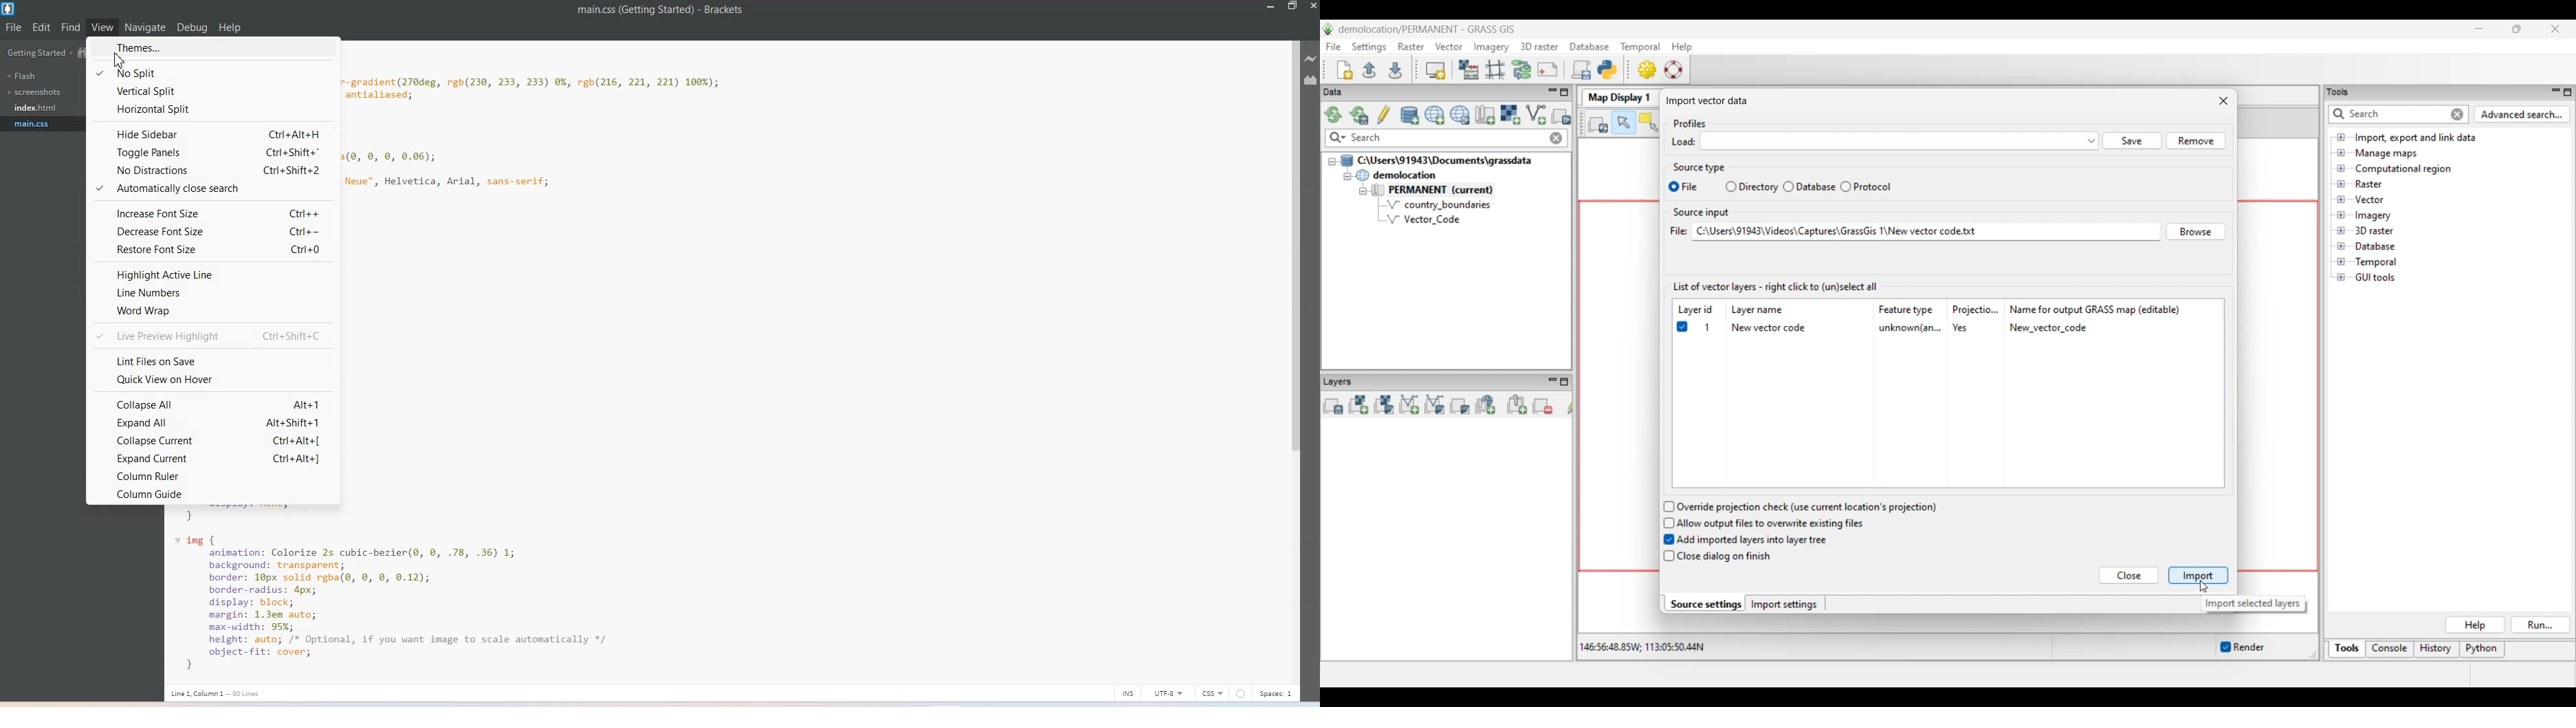 The image size is (2576, 728). Describe the element at coordinates (145, 28) in the screenshot. I see `Navigate` at that location.